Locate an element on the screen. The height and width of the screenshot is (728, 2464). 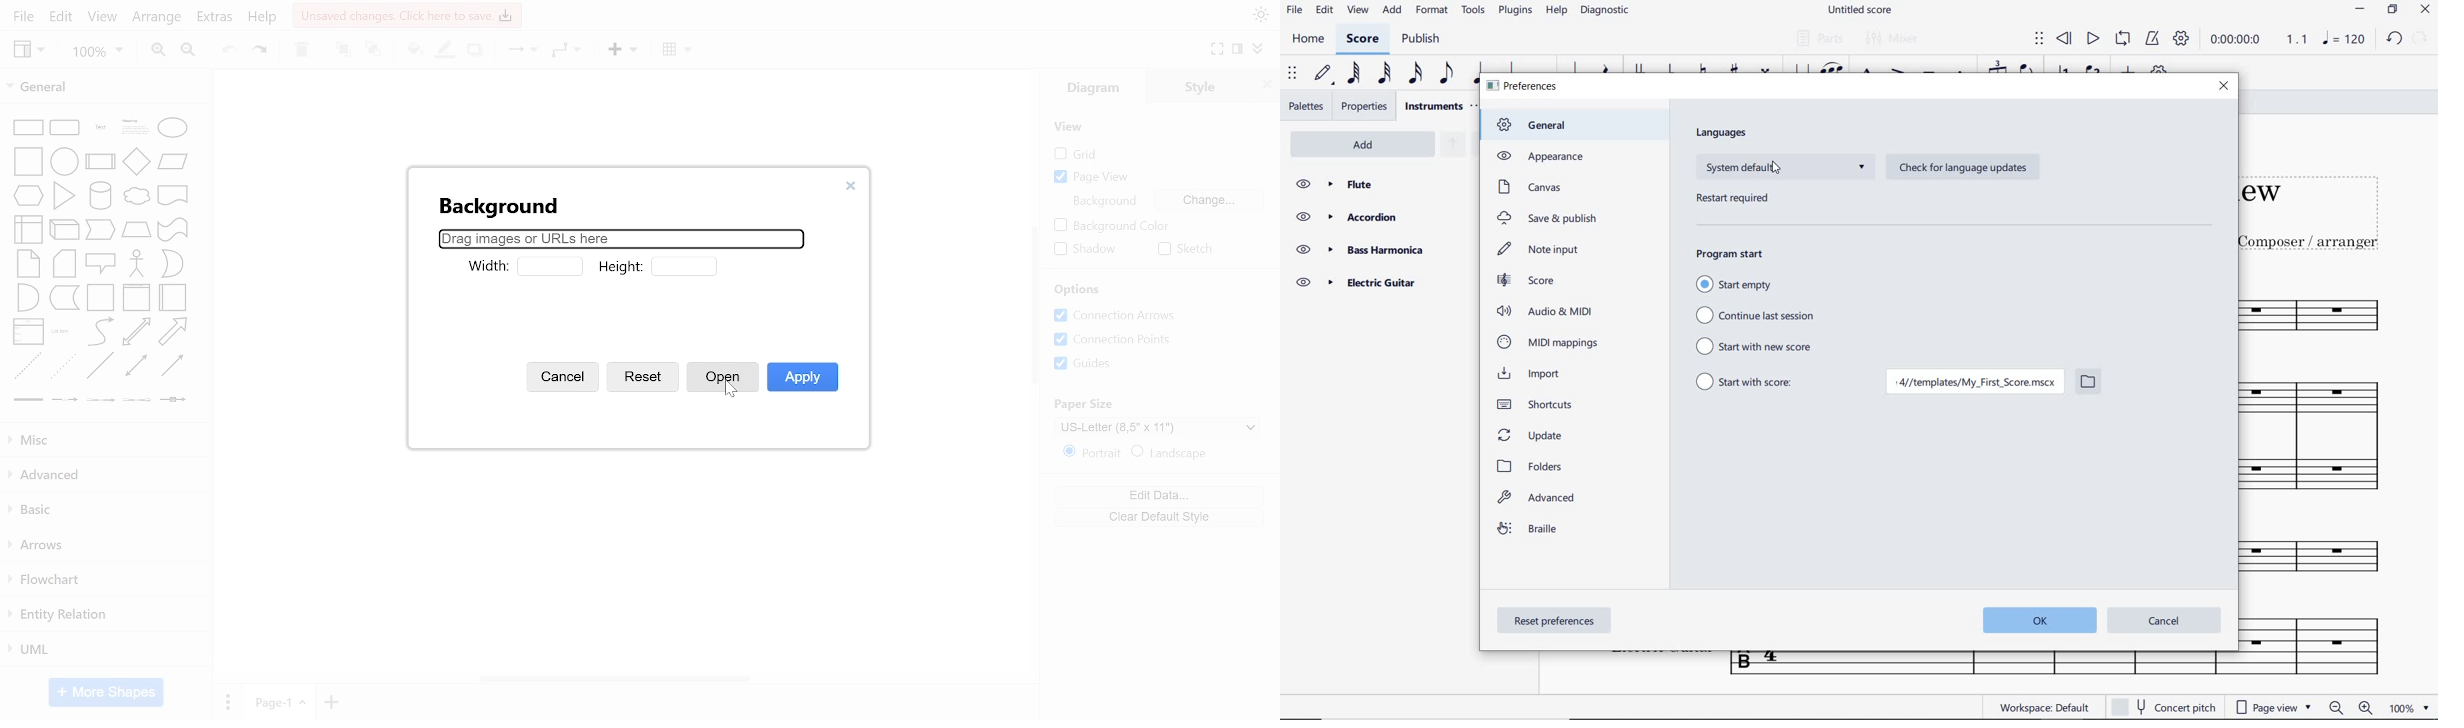
Background is located at coordinates (494, 204).